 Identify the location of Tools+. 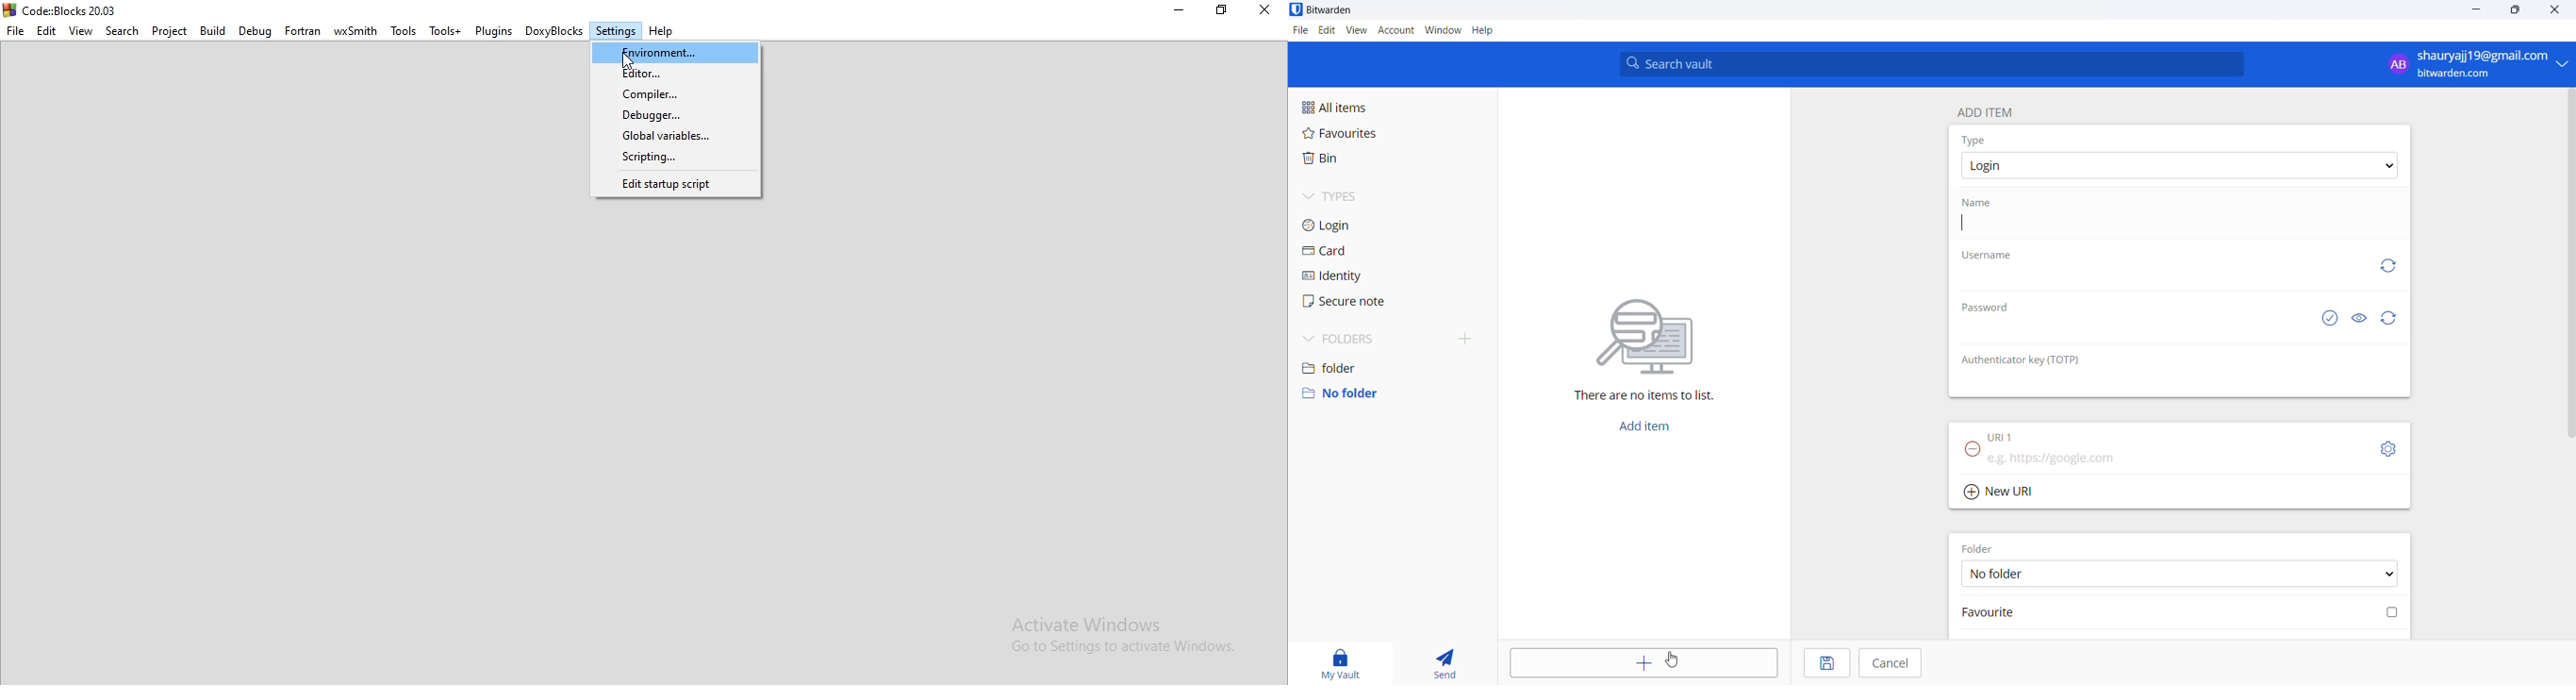
(446, 32).